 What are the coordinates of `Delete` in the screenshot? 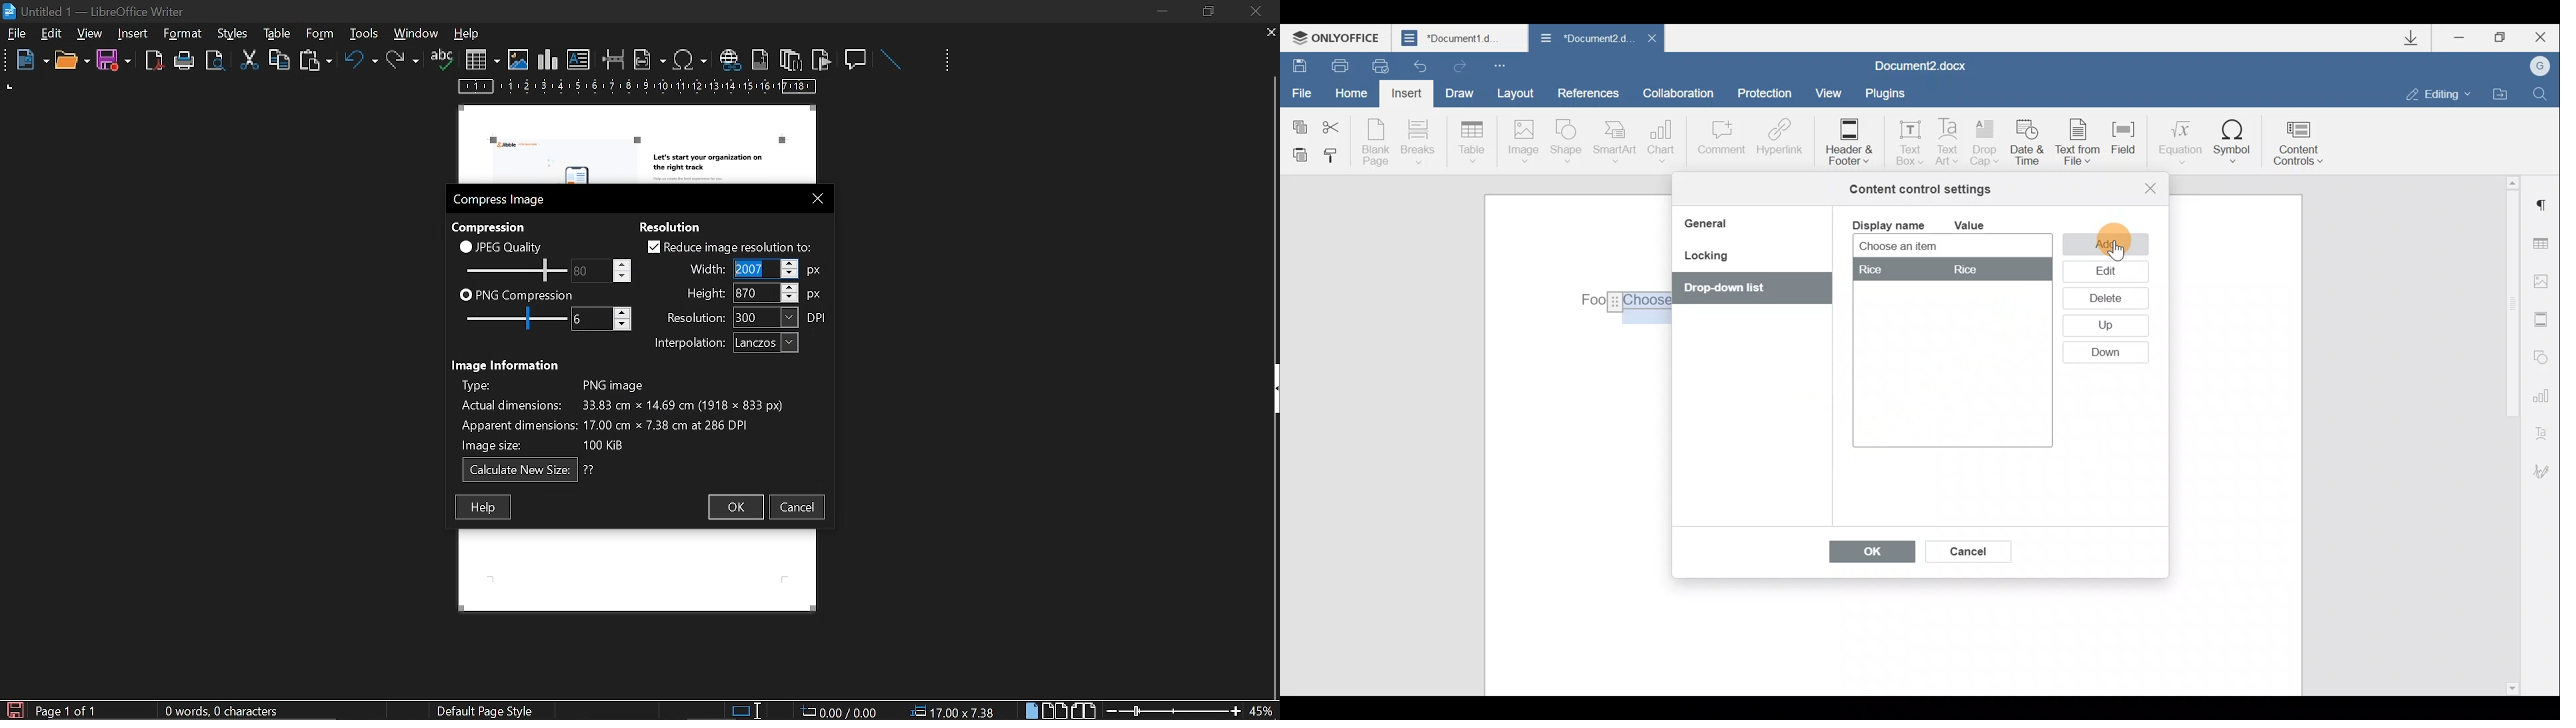 It's located at (2103, 301).